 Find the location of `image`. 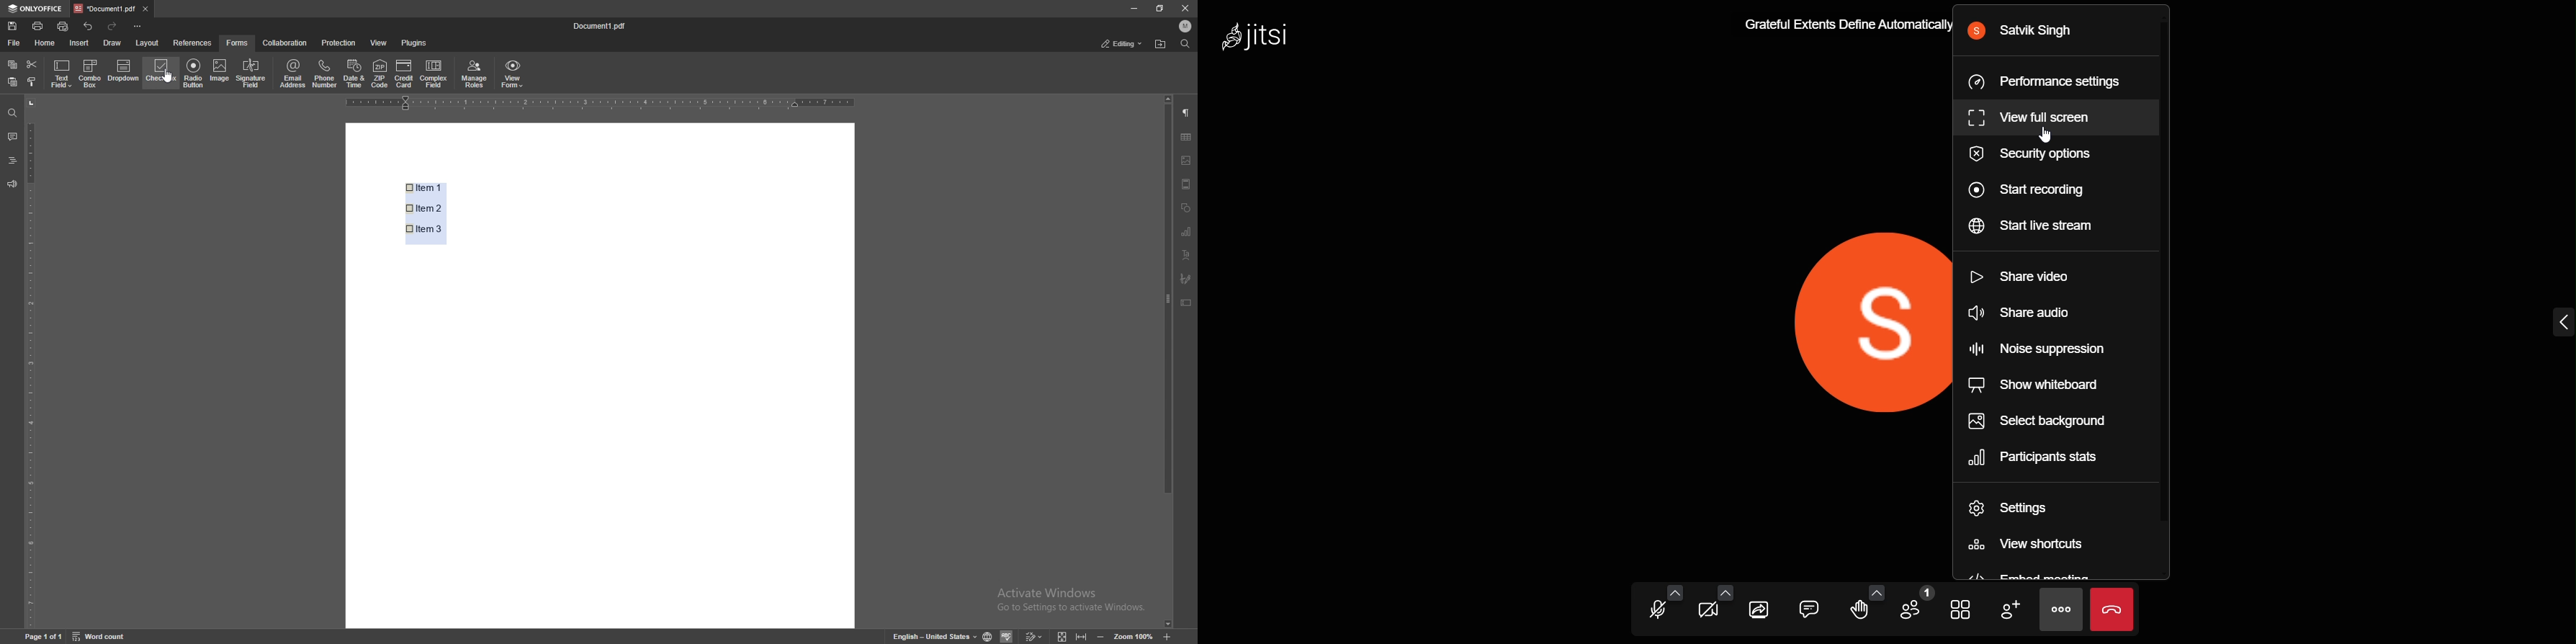

image is located at coordinates (221, 72).